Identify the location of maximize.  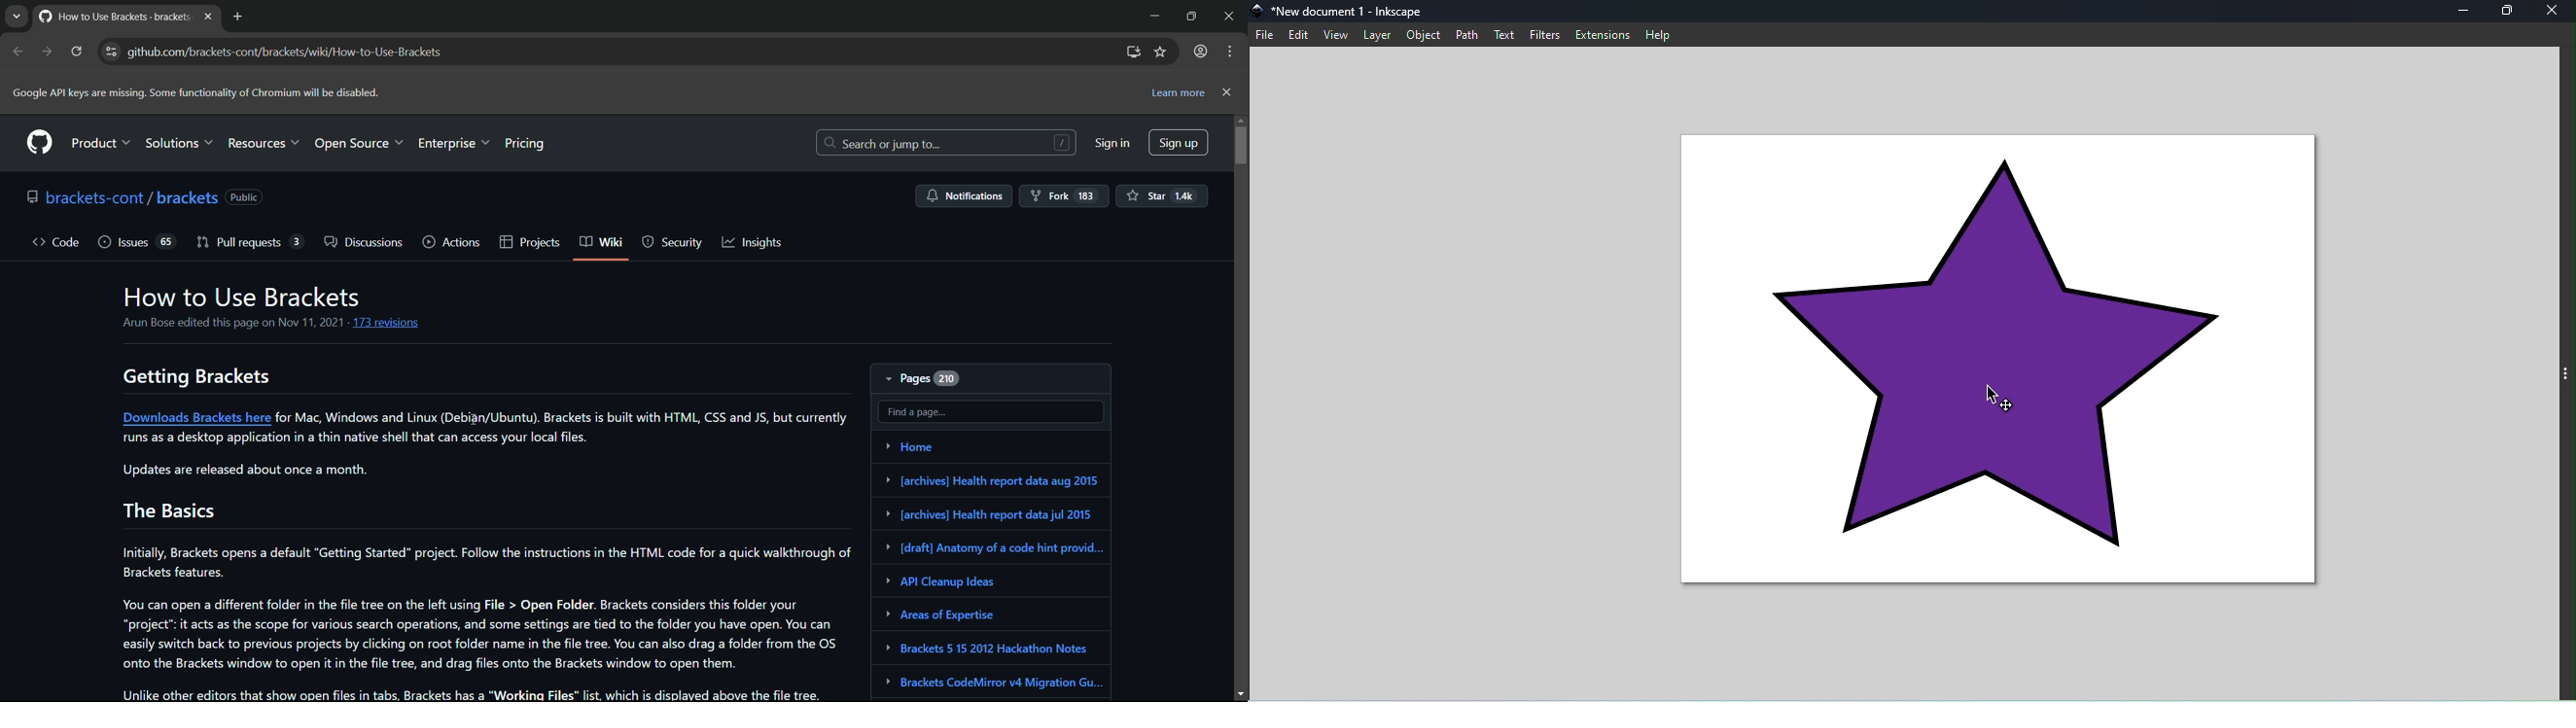
(1191, 15).